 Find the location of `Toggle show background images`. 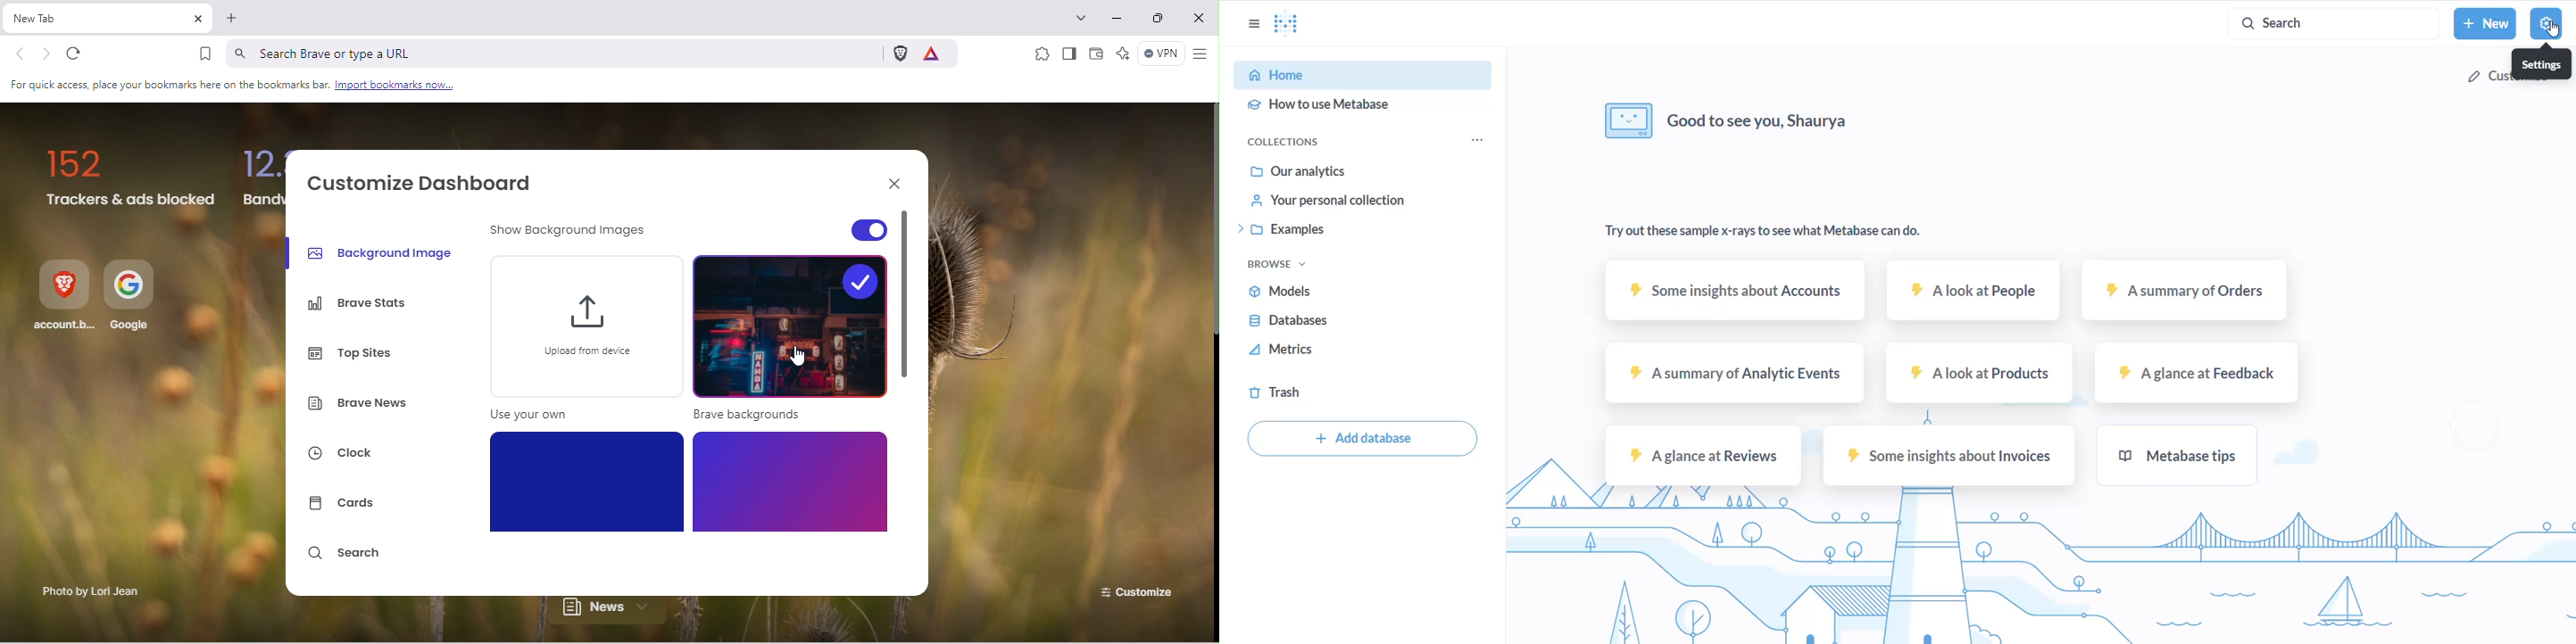

Toggle show background images is located at coordinates (835, 226).